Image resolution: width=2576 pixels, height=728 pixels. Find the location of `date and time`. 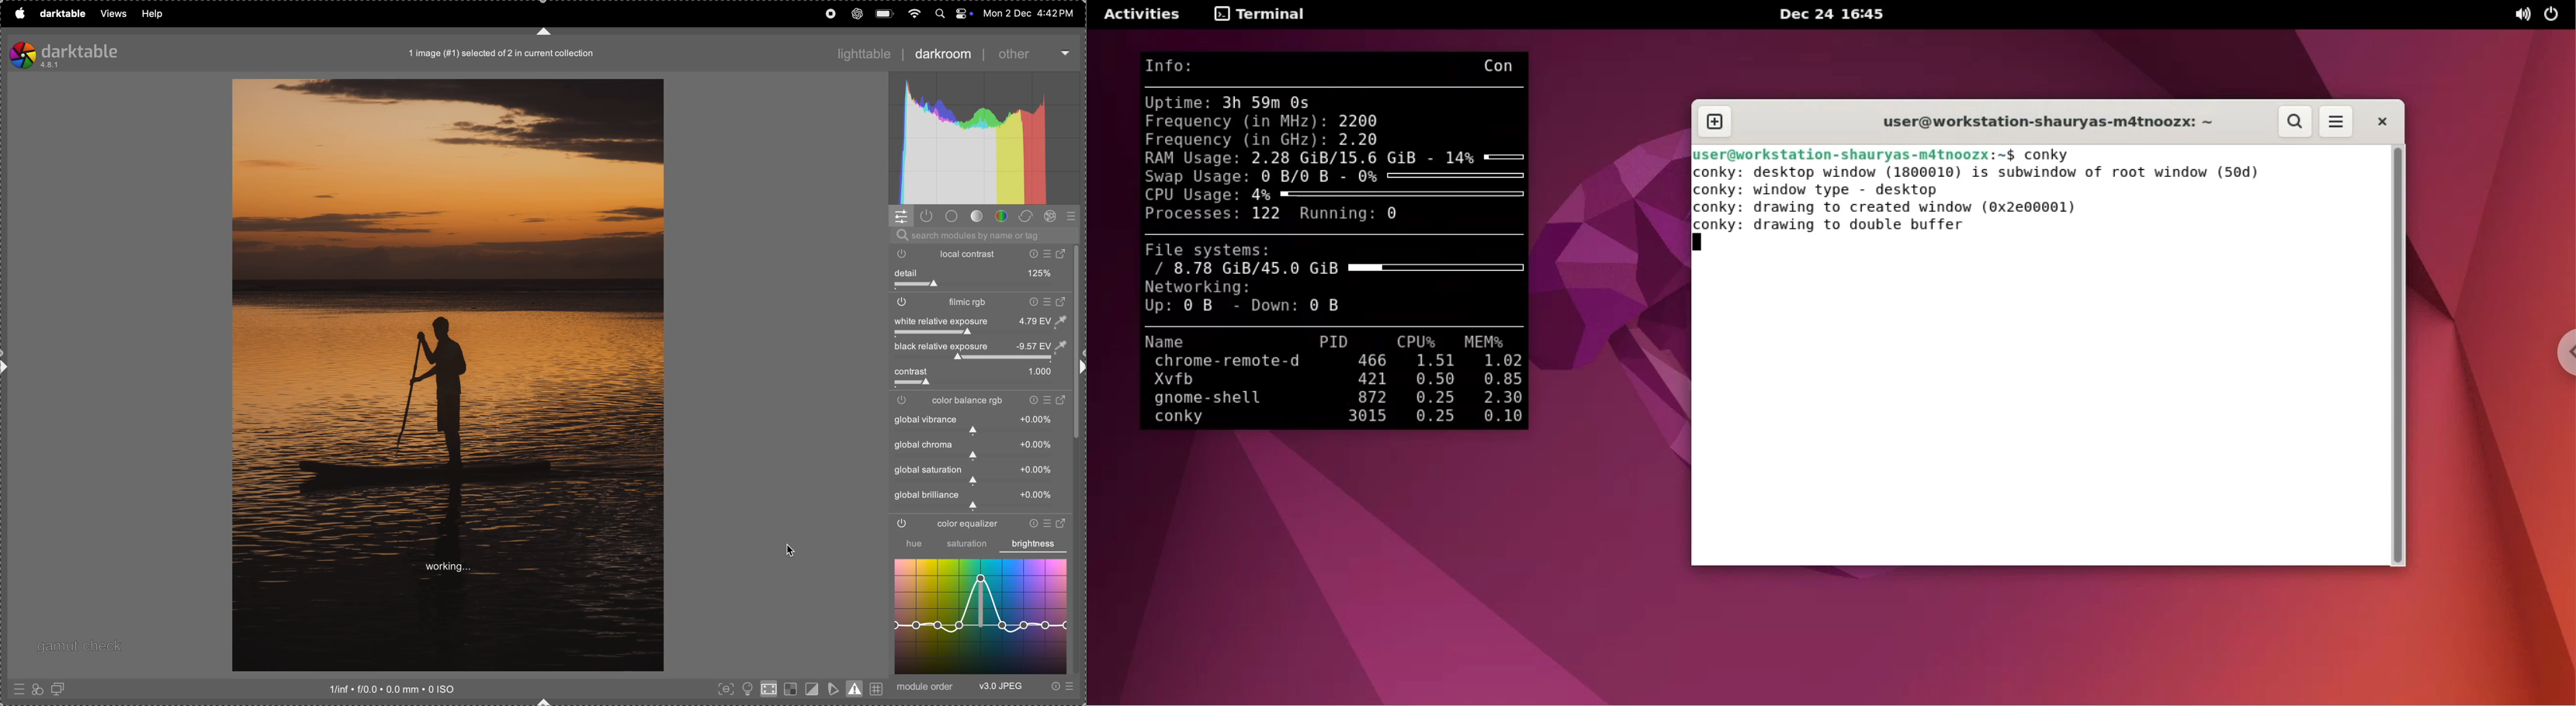

date and time is located at coordinates (1028, 13).